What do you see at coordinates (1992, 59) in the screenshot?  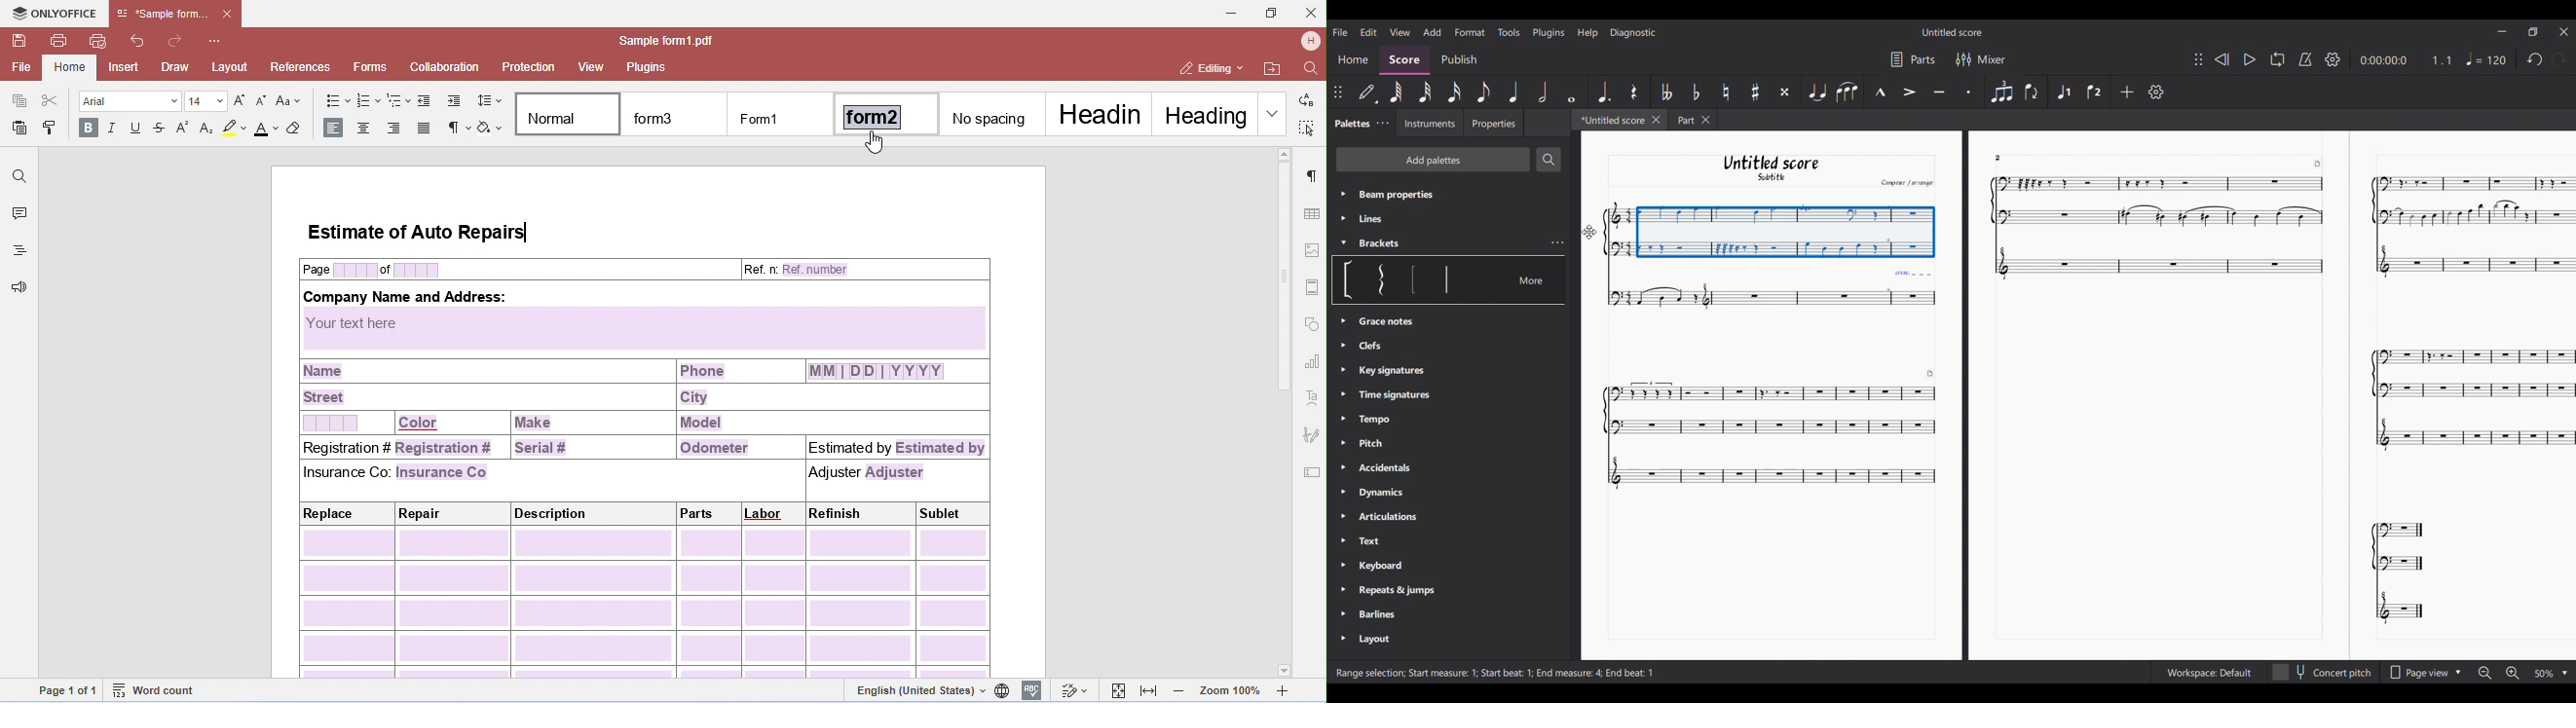 I see `Mixer settings` at bounding box center [1992, 59].